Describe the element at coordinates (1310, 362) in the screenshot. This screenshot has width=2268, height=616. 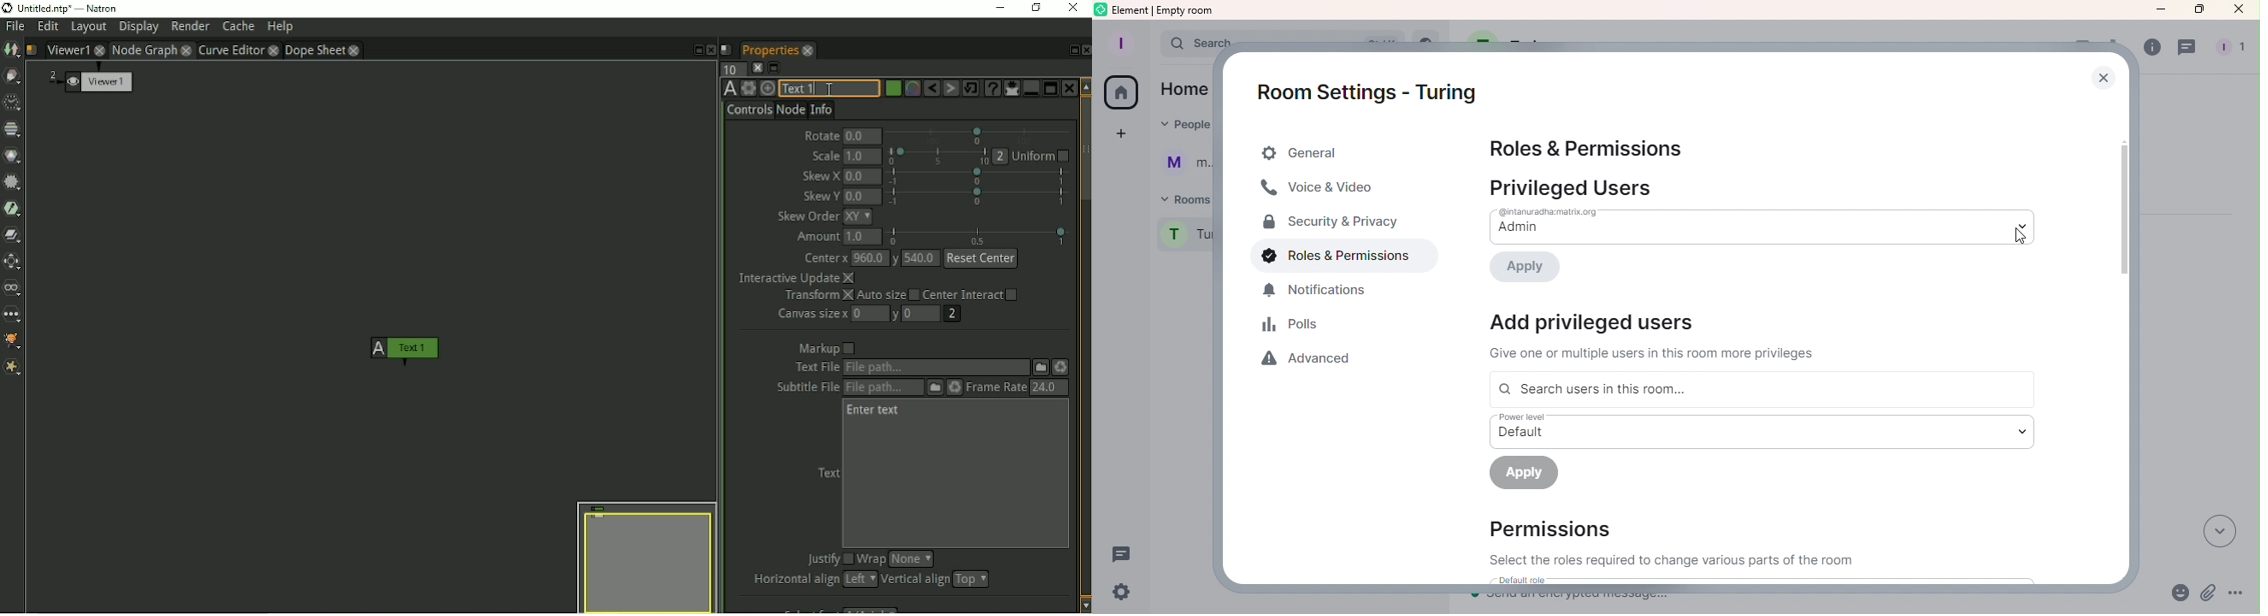
I see `Advanced` at that location.